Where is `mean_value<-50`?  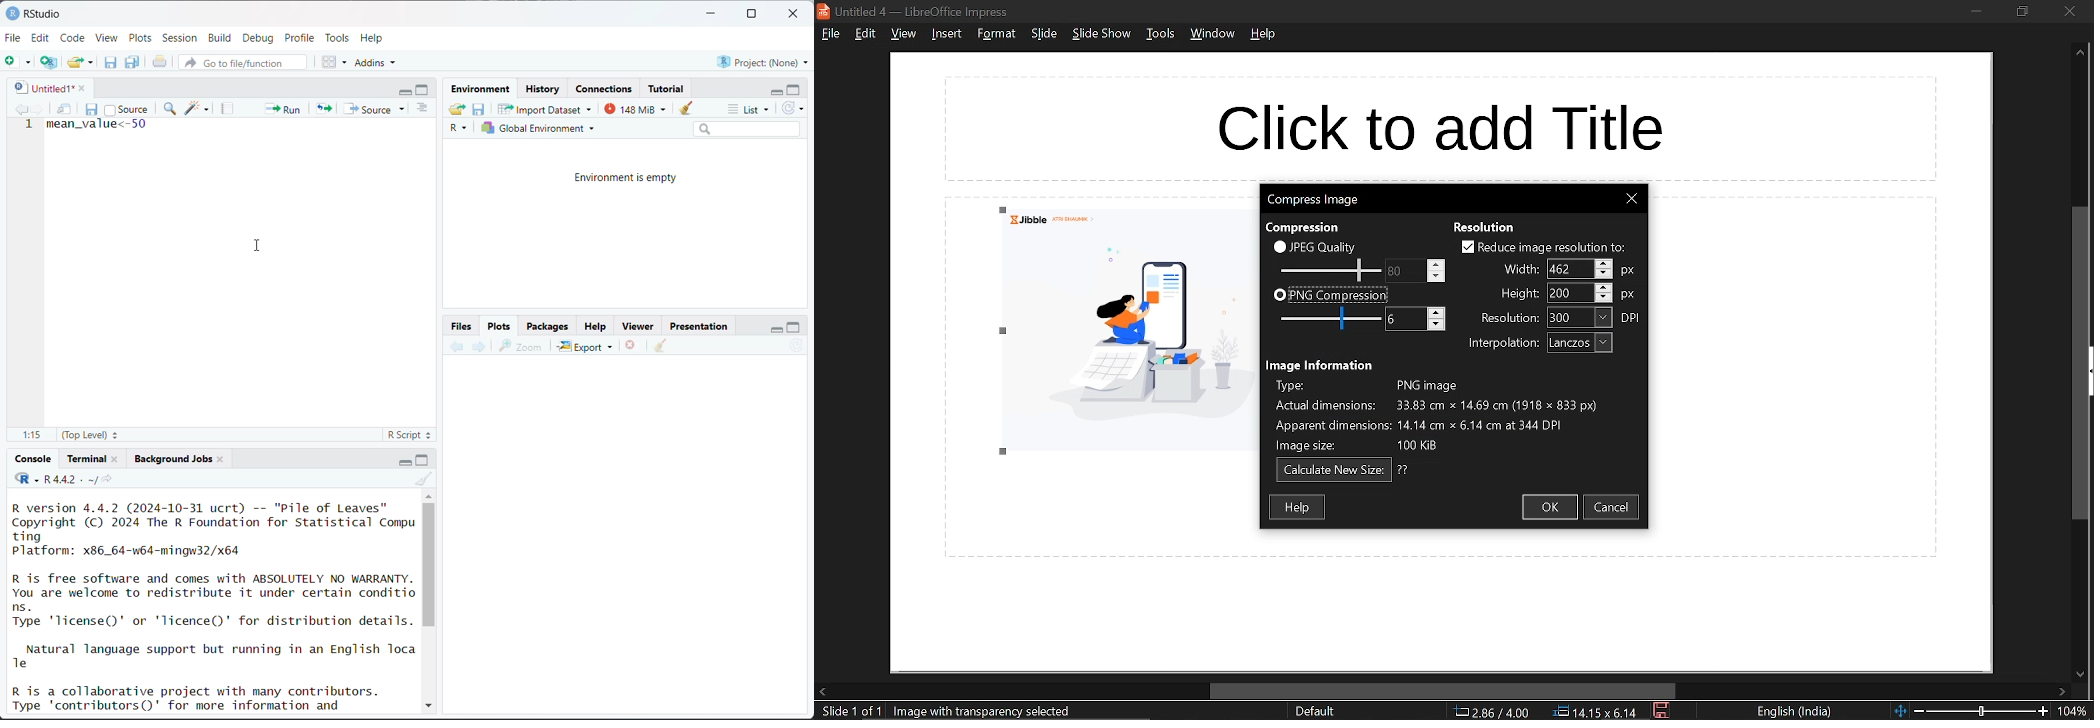 mean_value<-50 is located at coordinates (97, 128).